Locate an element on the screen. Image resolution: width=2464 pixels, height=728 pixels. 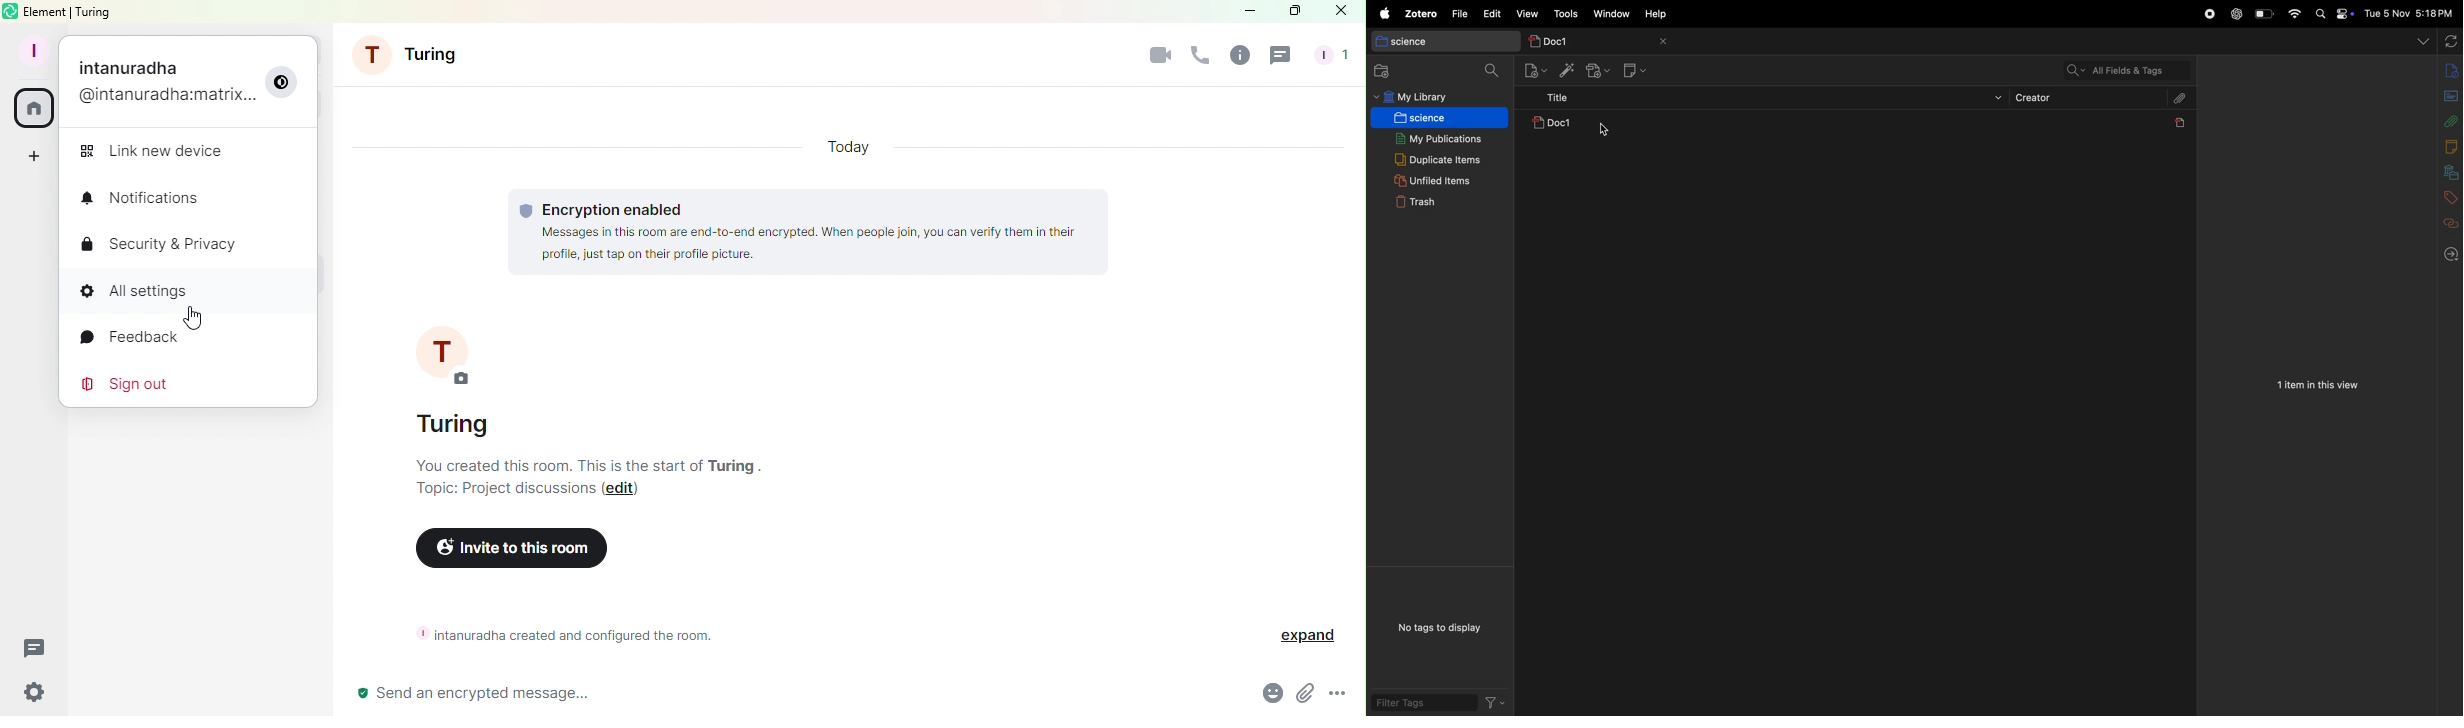
Threads is located at coordinates (34, 645).